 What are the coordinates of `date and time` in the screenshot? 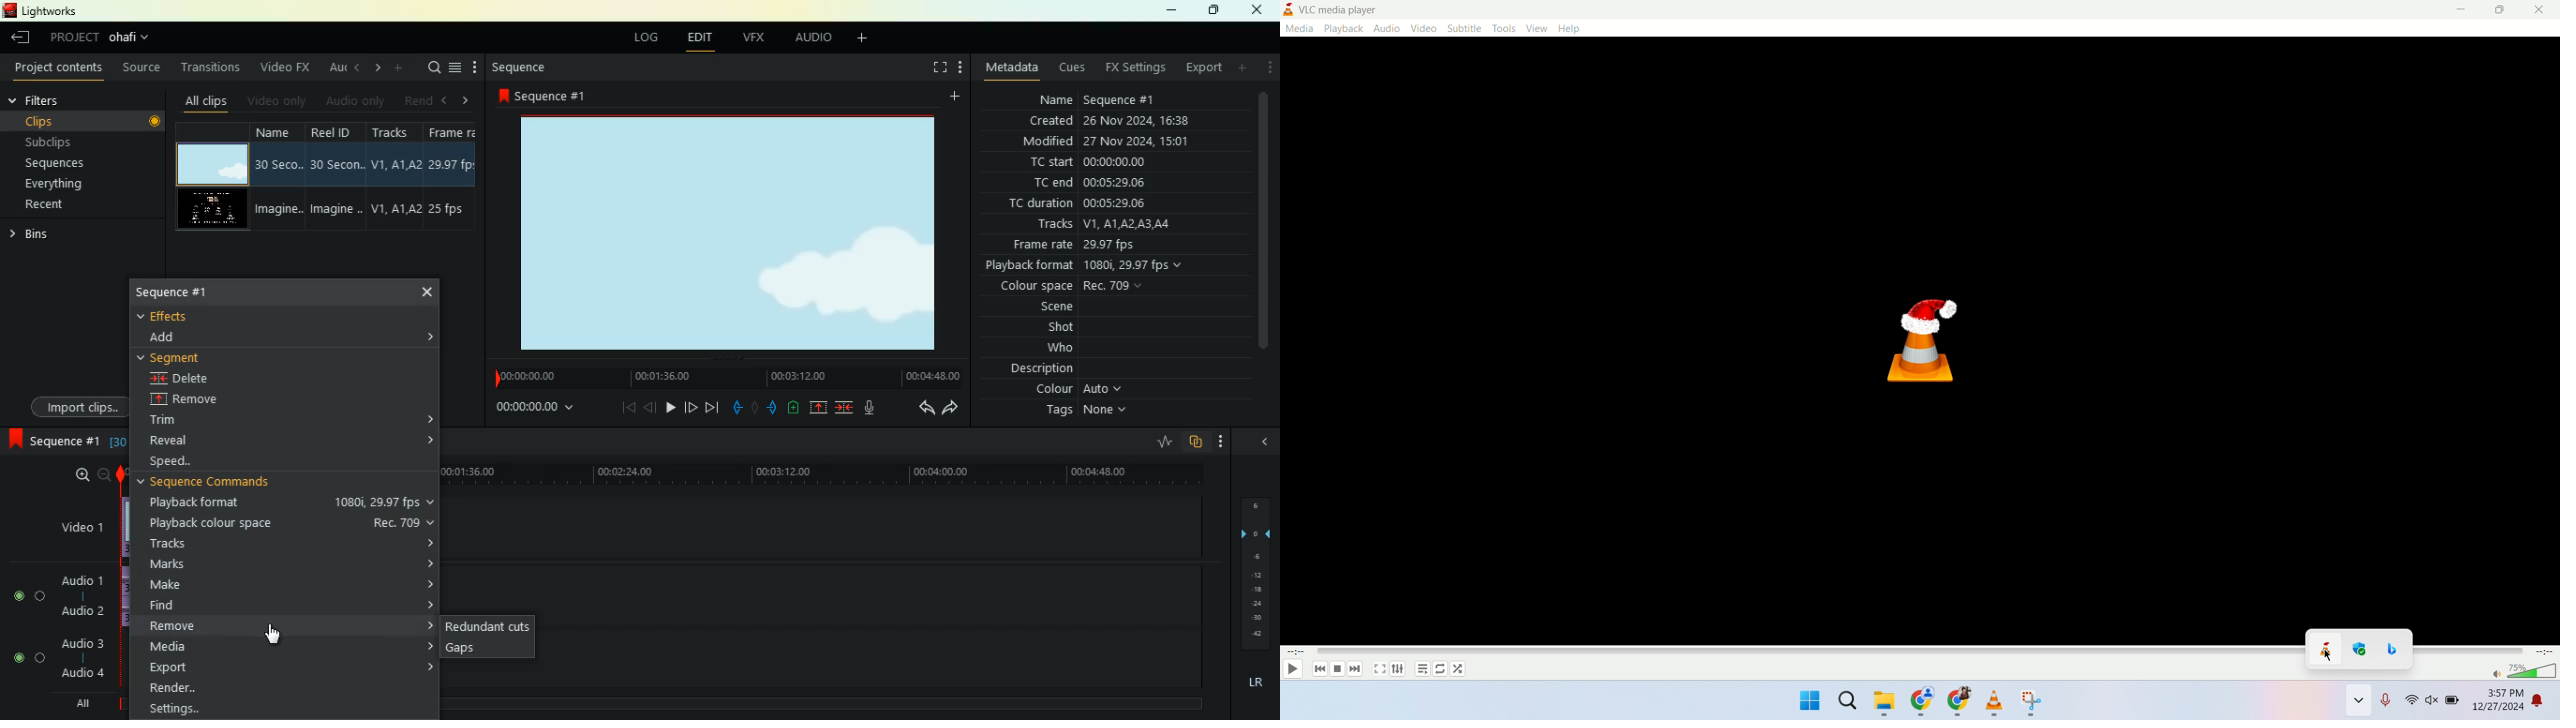 It's located at (2497, 703).